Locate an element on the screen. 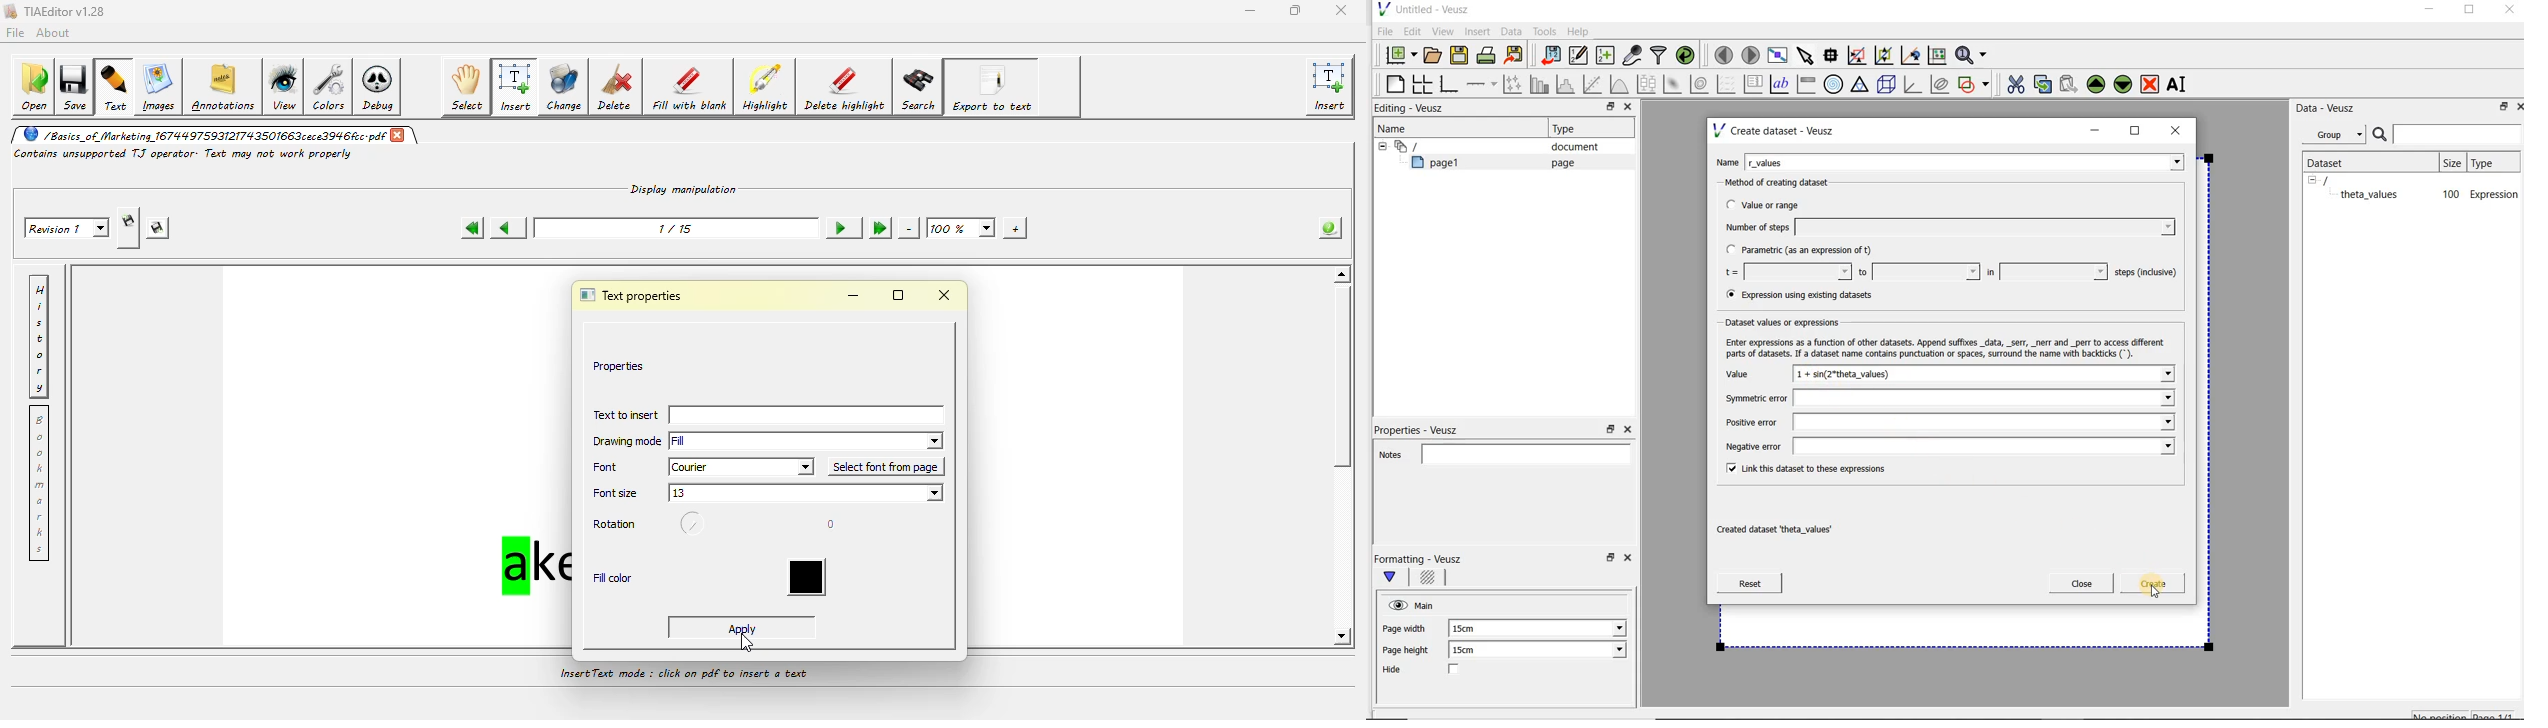 The width and height of the screenshot is (2548, 728). new document is located at coordinates (1398, 53).